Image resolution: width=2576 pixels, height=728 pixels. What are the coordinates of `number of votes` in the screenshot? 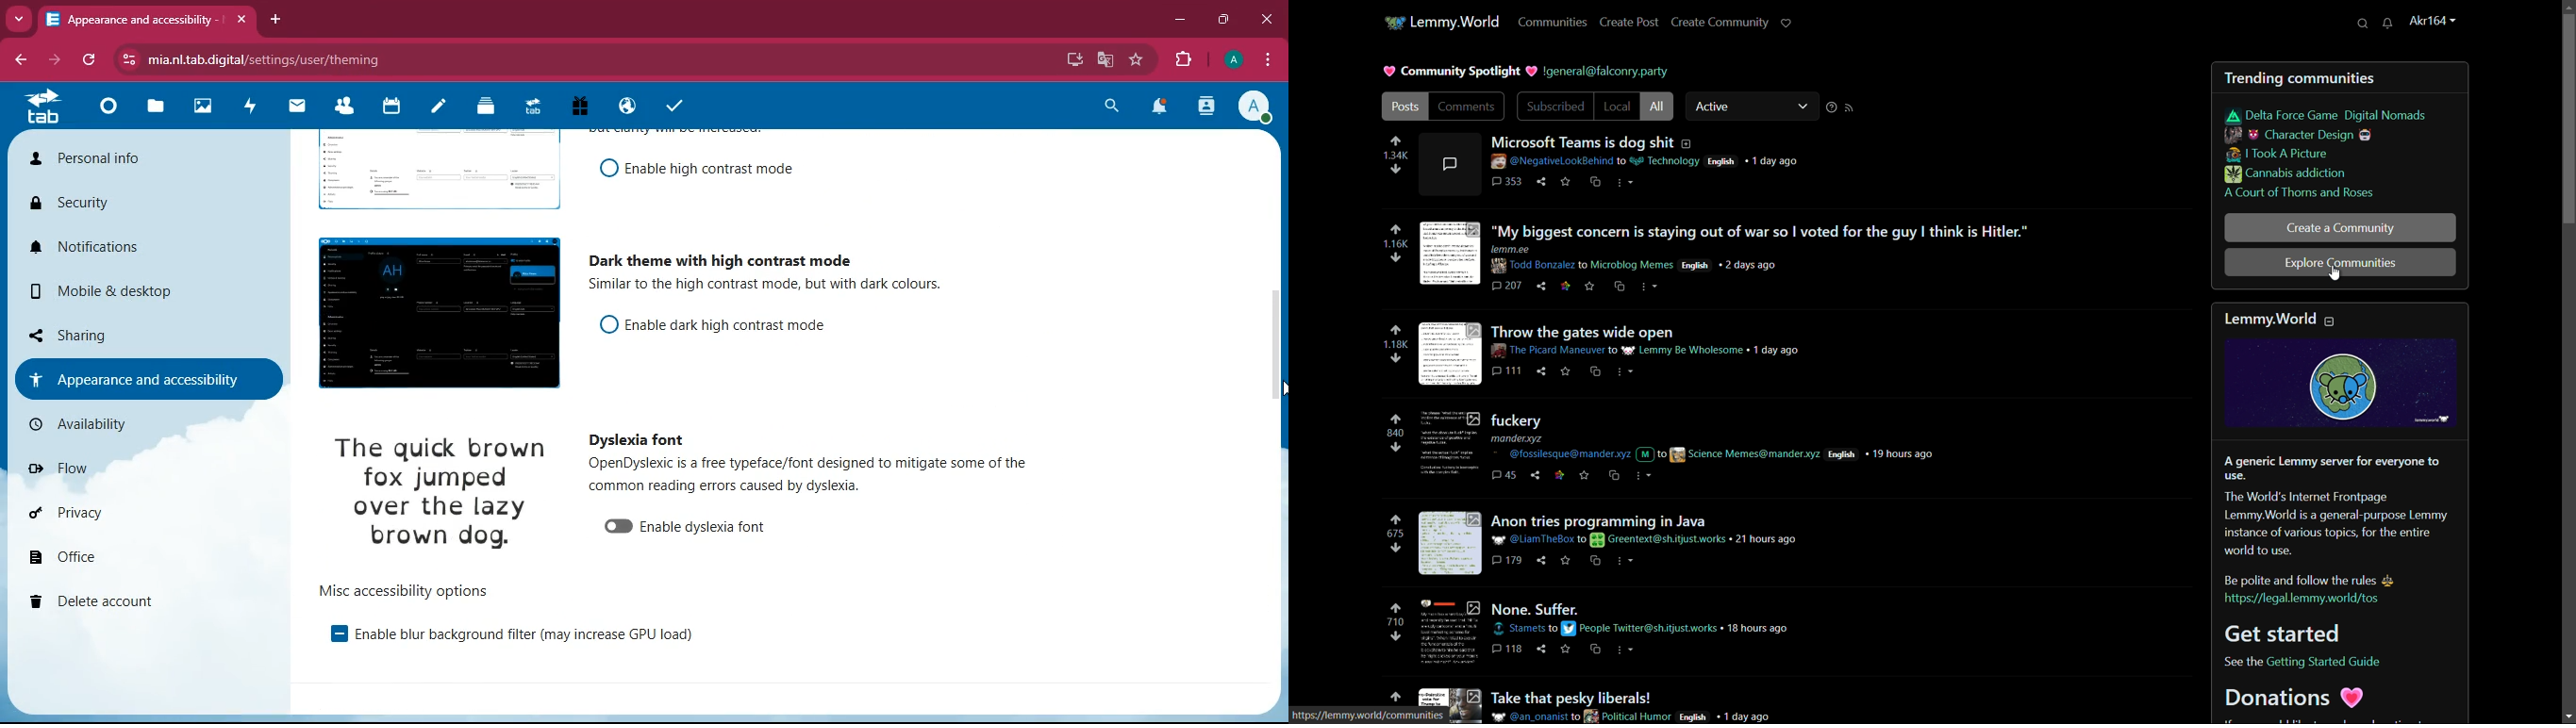 It's located at (1395, 154).